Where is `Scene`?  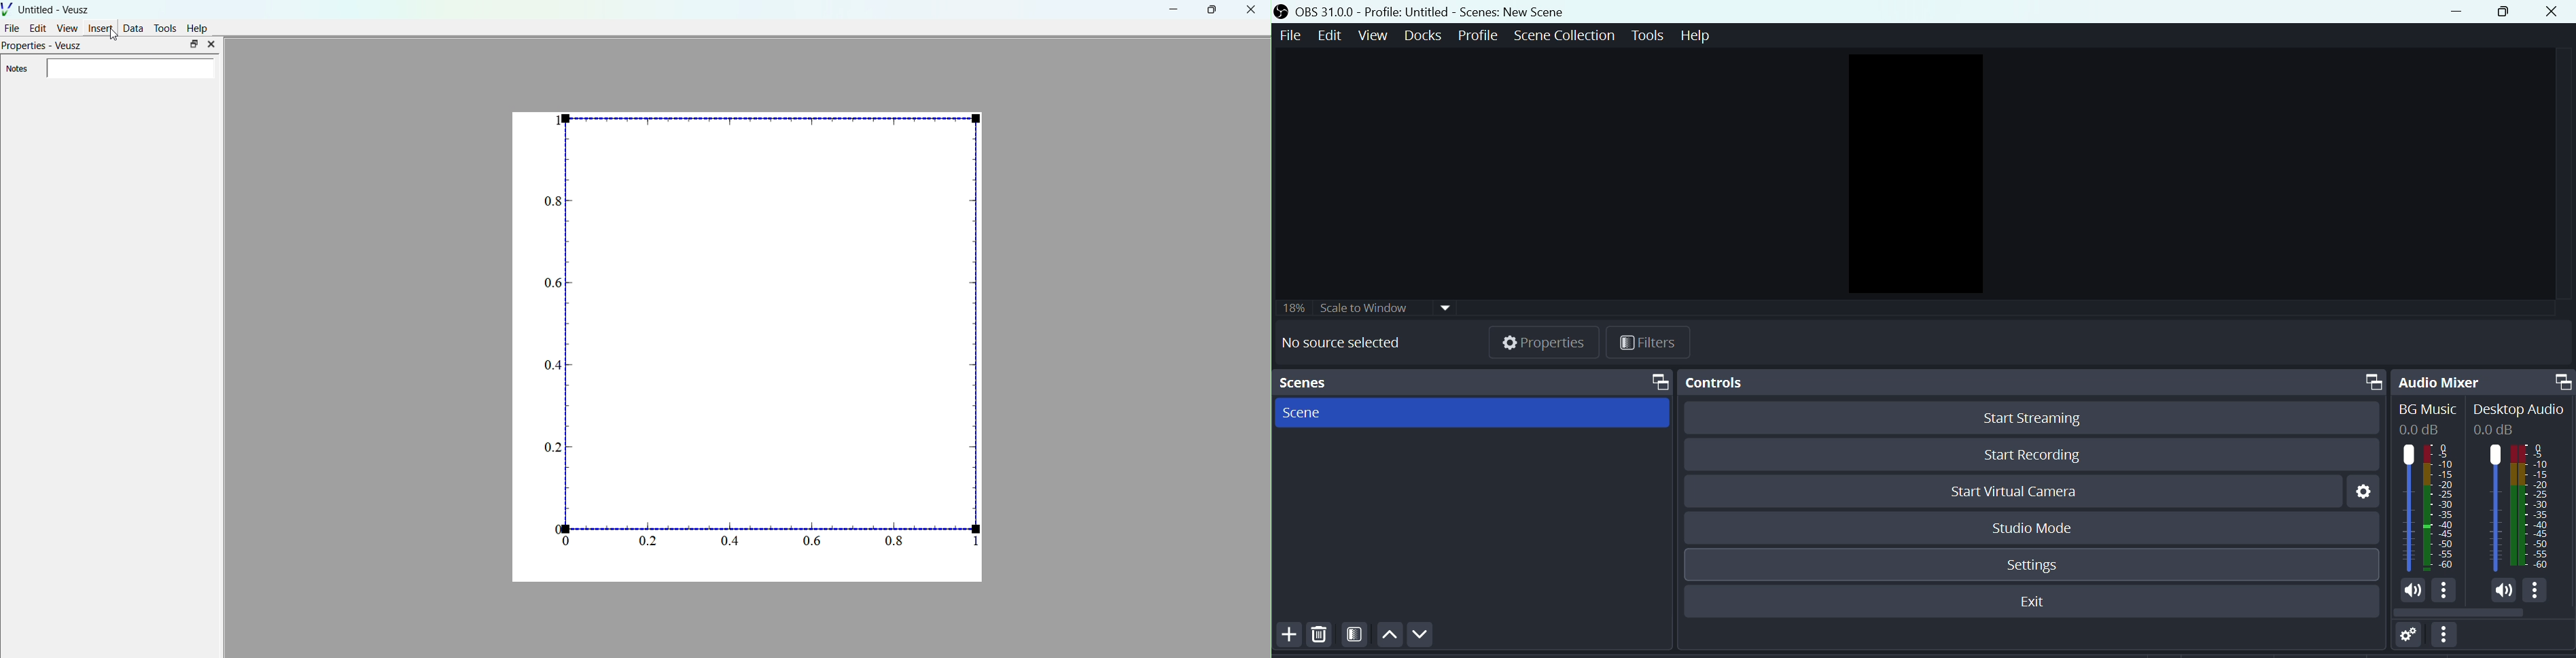 Scene is located at coordinates (1301, 413).